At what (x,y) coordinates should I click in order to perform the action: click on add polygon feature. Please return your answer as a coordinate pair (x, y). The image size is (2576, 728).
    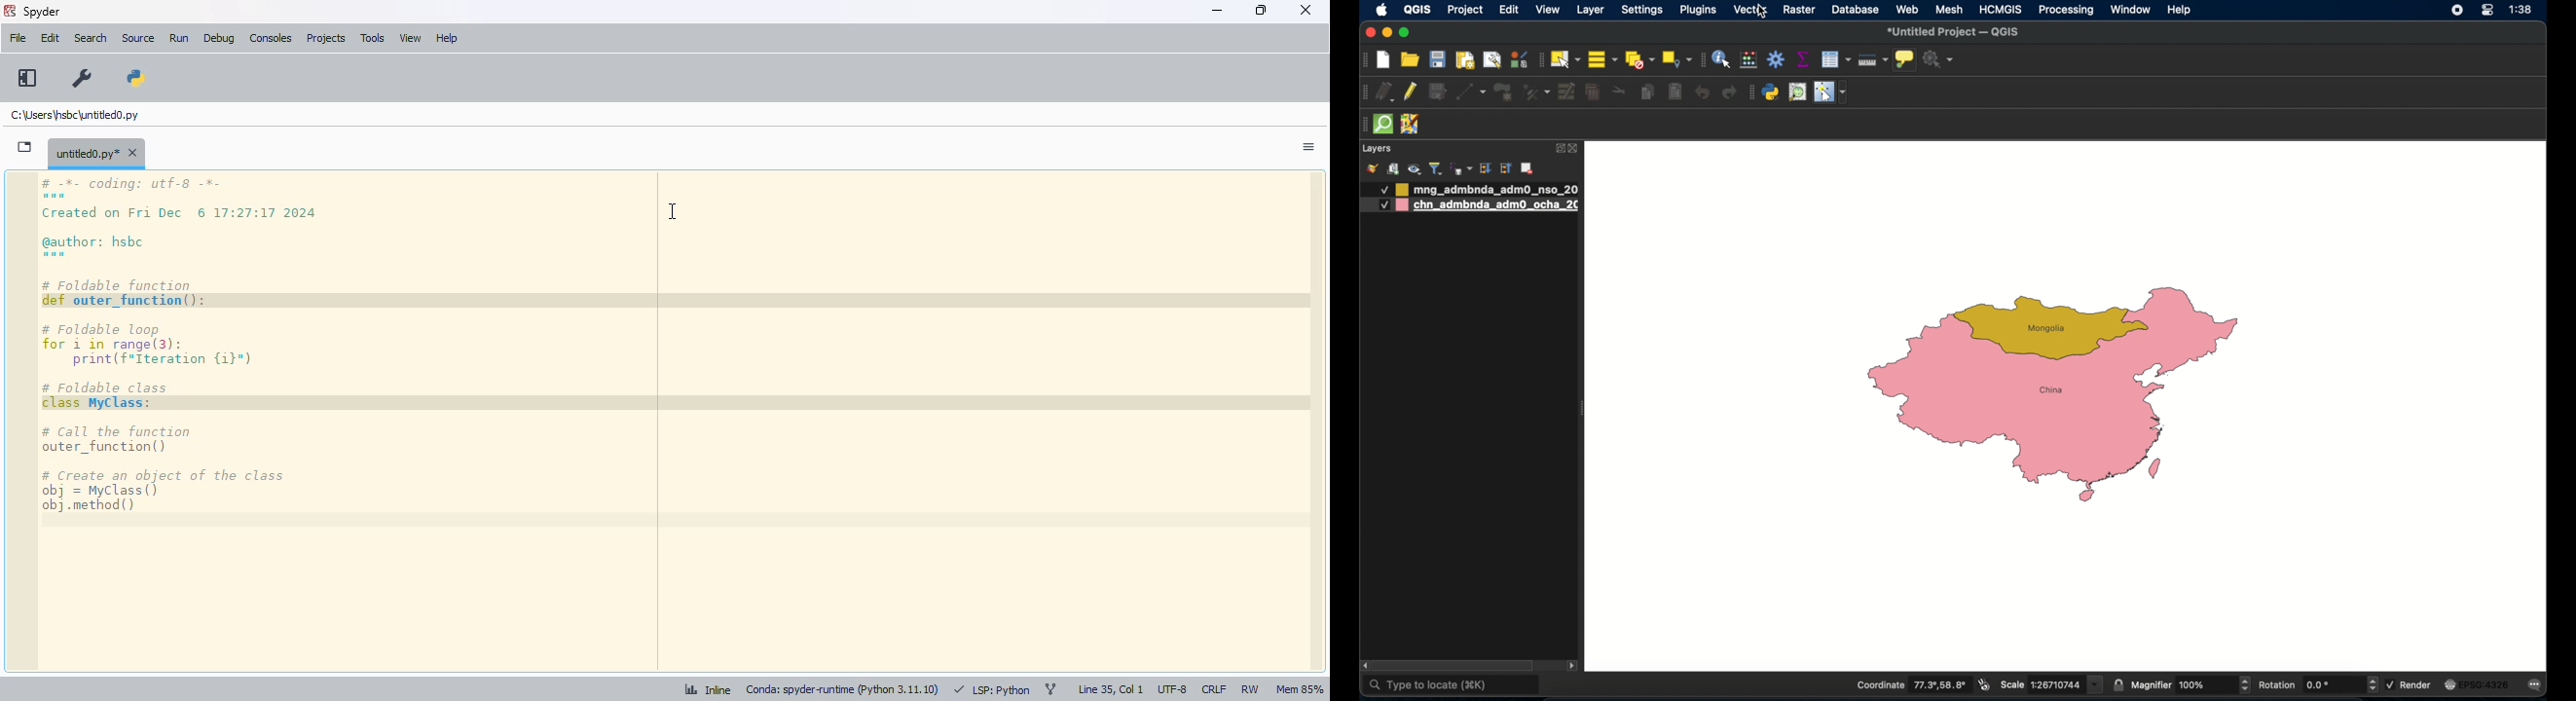
    Looking at the image, I should click on (1503, 92).